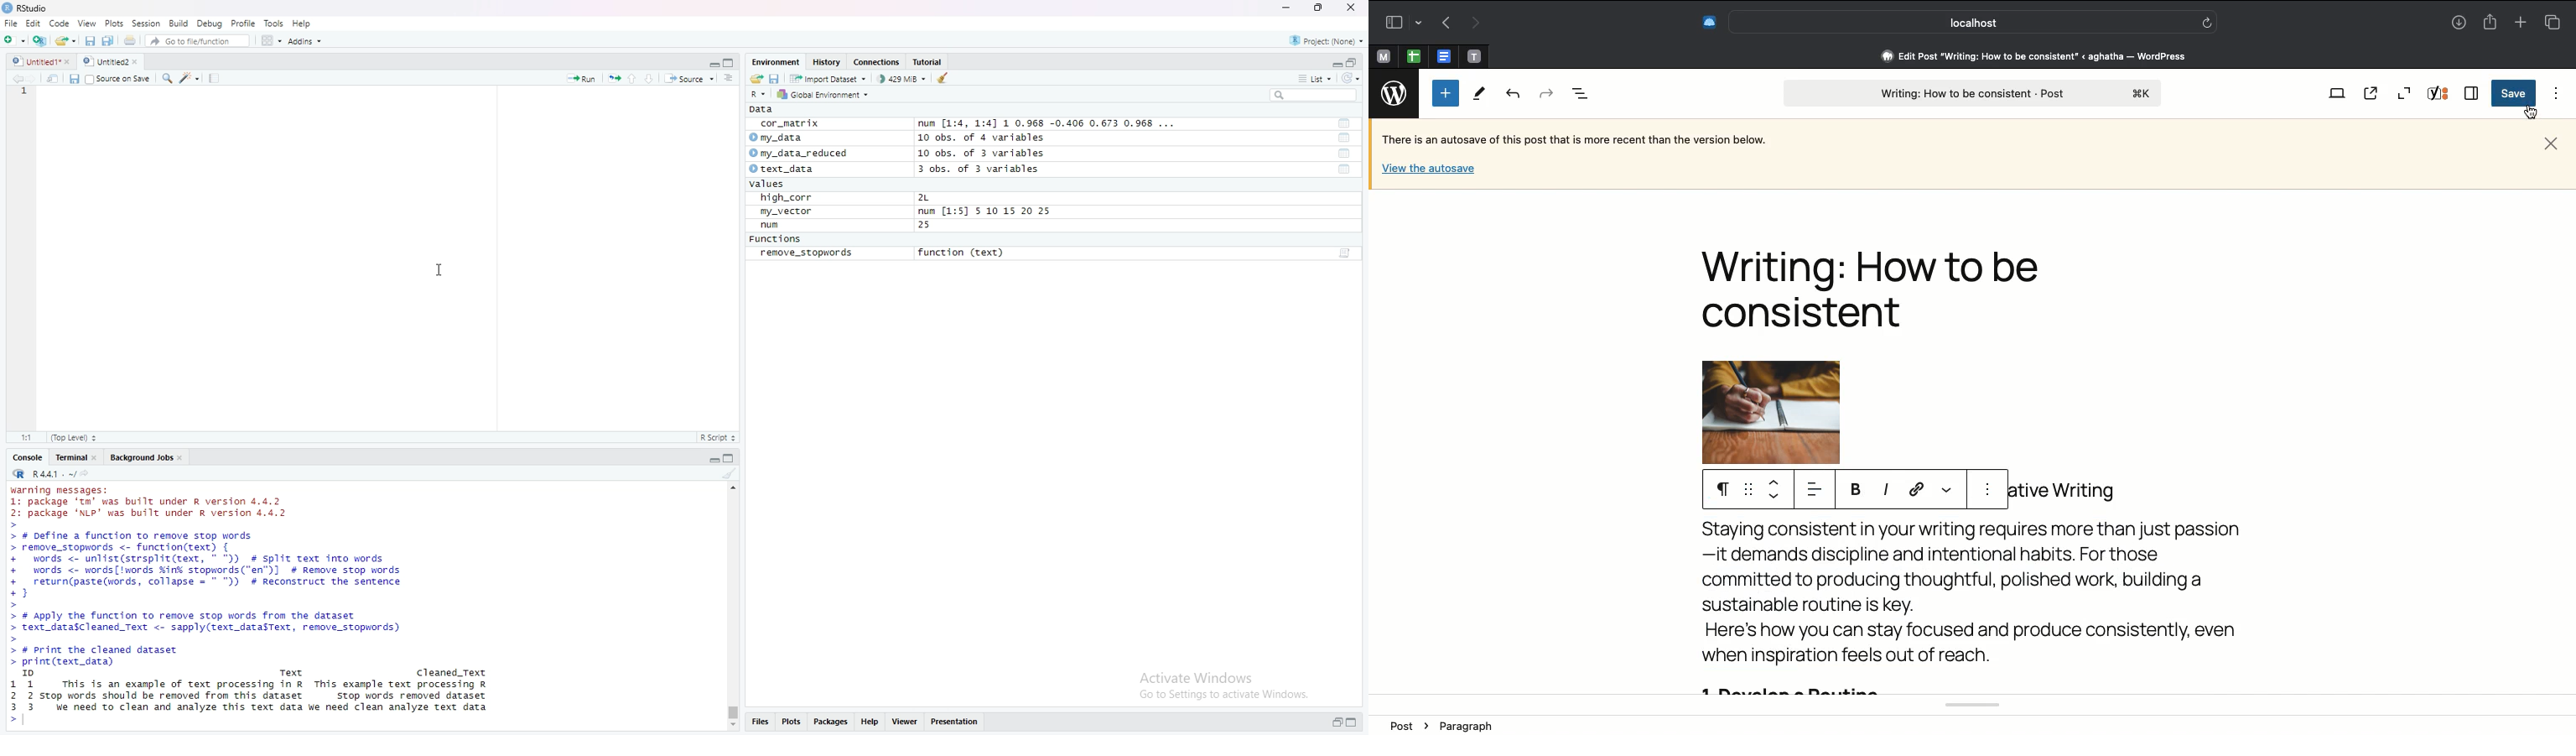  Describe the element at coordinates (28, 457) in the screenshot. I see `Console` at that location.